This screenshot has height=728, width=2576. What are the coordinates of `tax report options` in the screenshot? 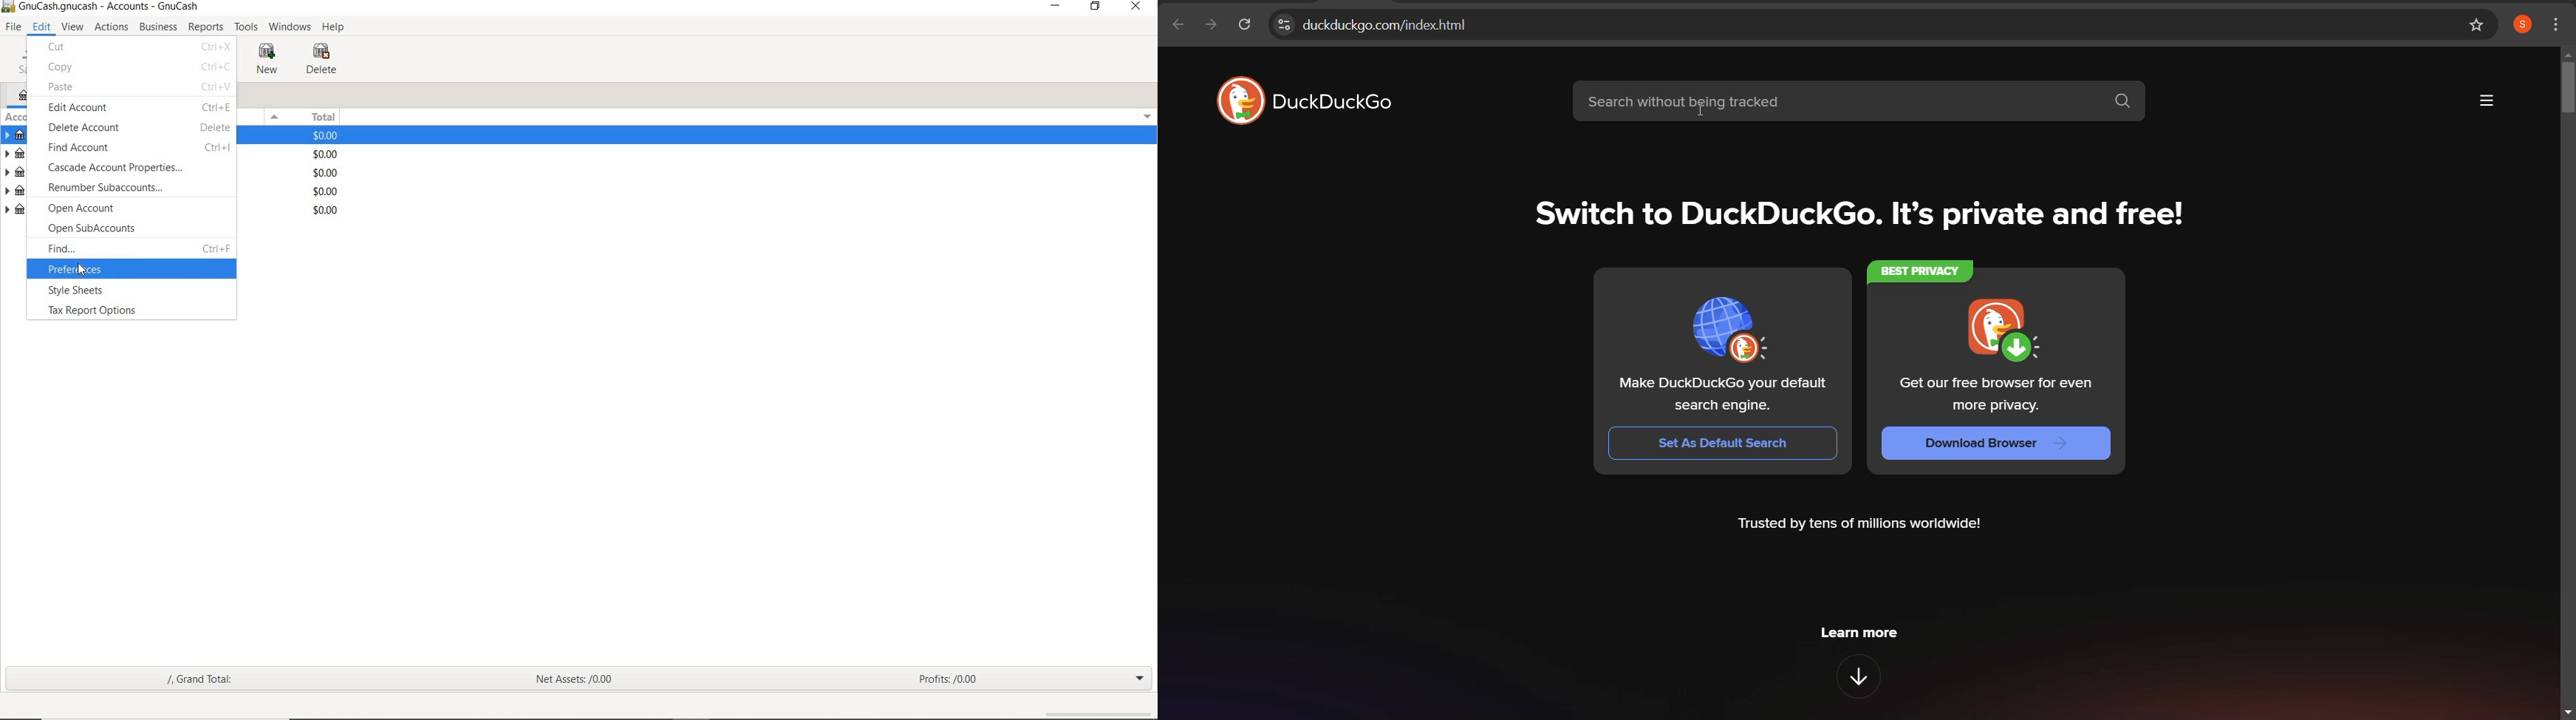 It's located at (95, 312).